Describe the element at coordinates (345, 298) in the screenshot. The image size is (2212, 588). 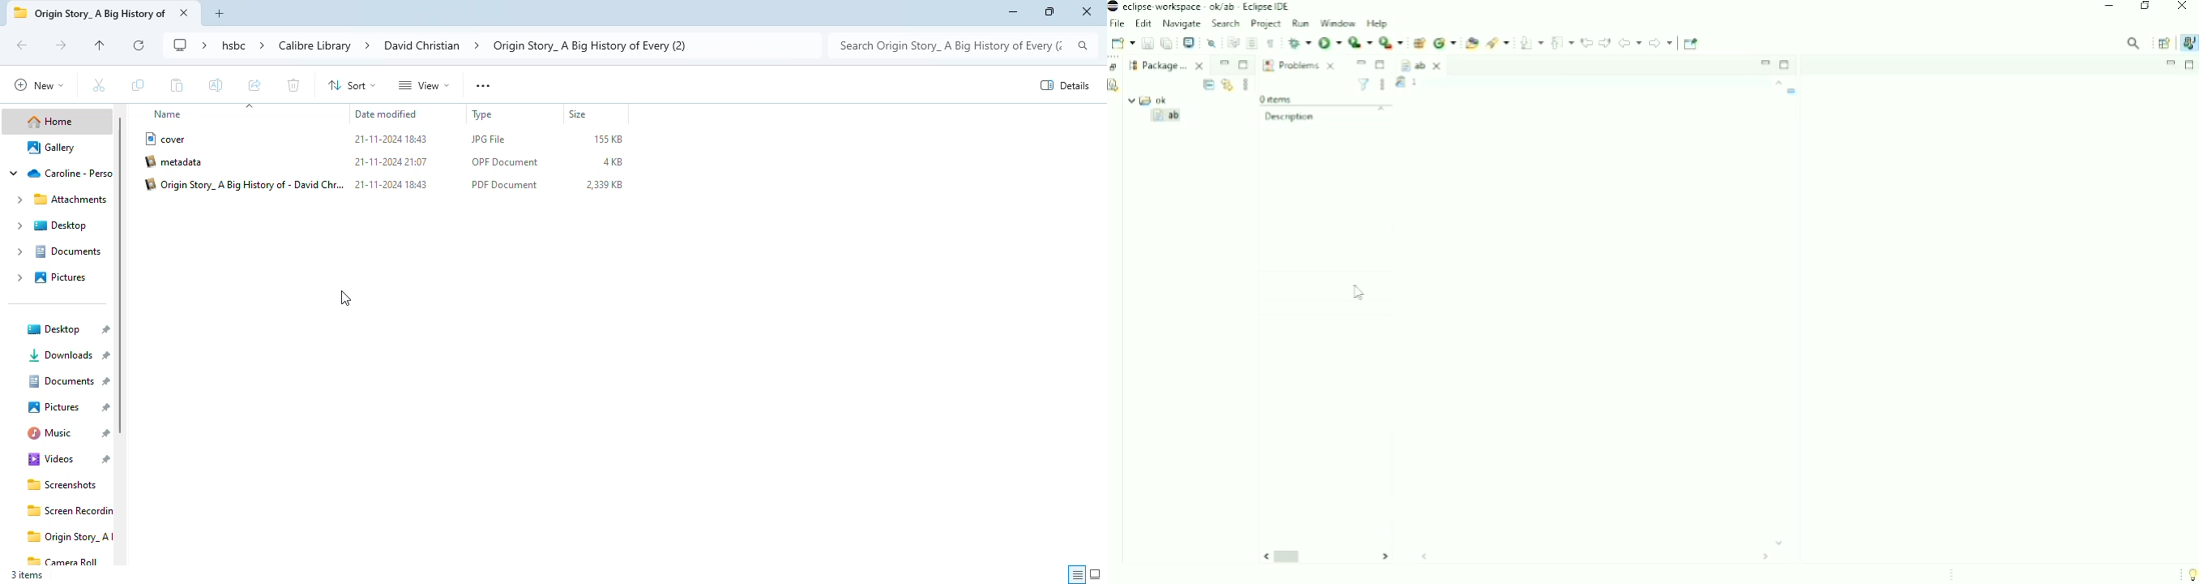
I see `cursor` at that location.